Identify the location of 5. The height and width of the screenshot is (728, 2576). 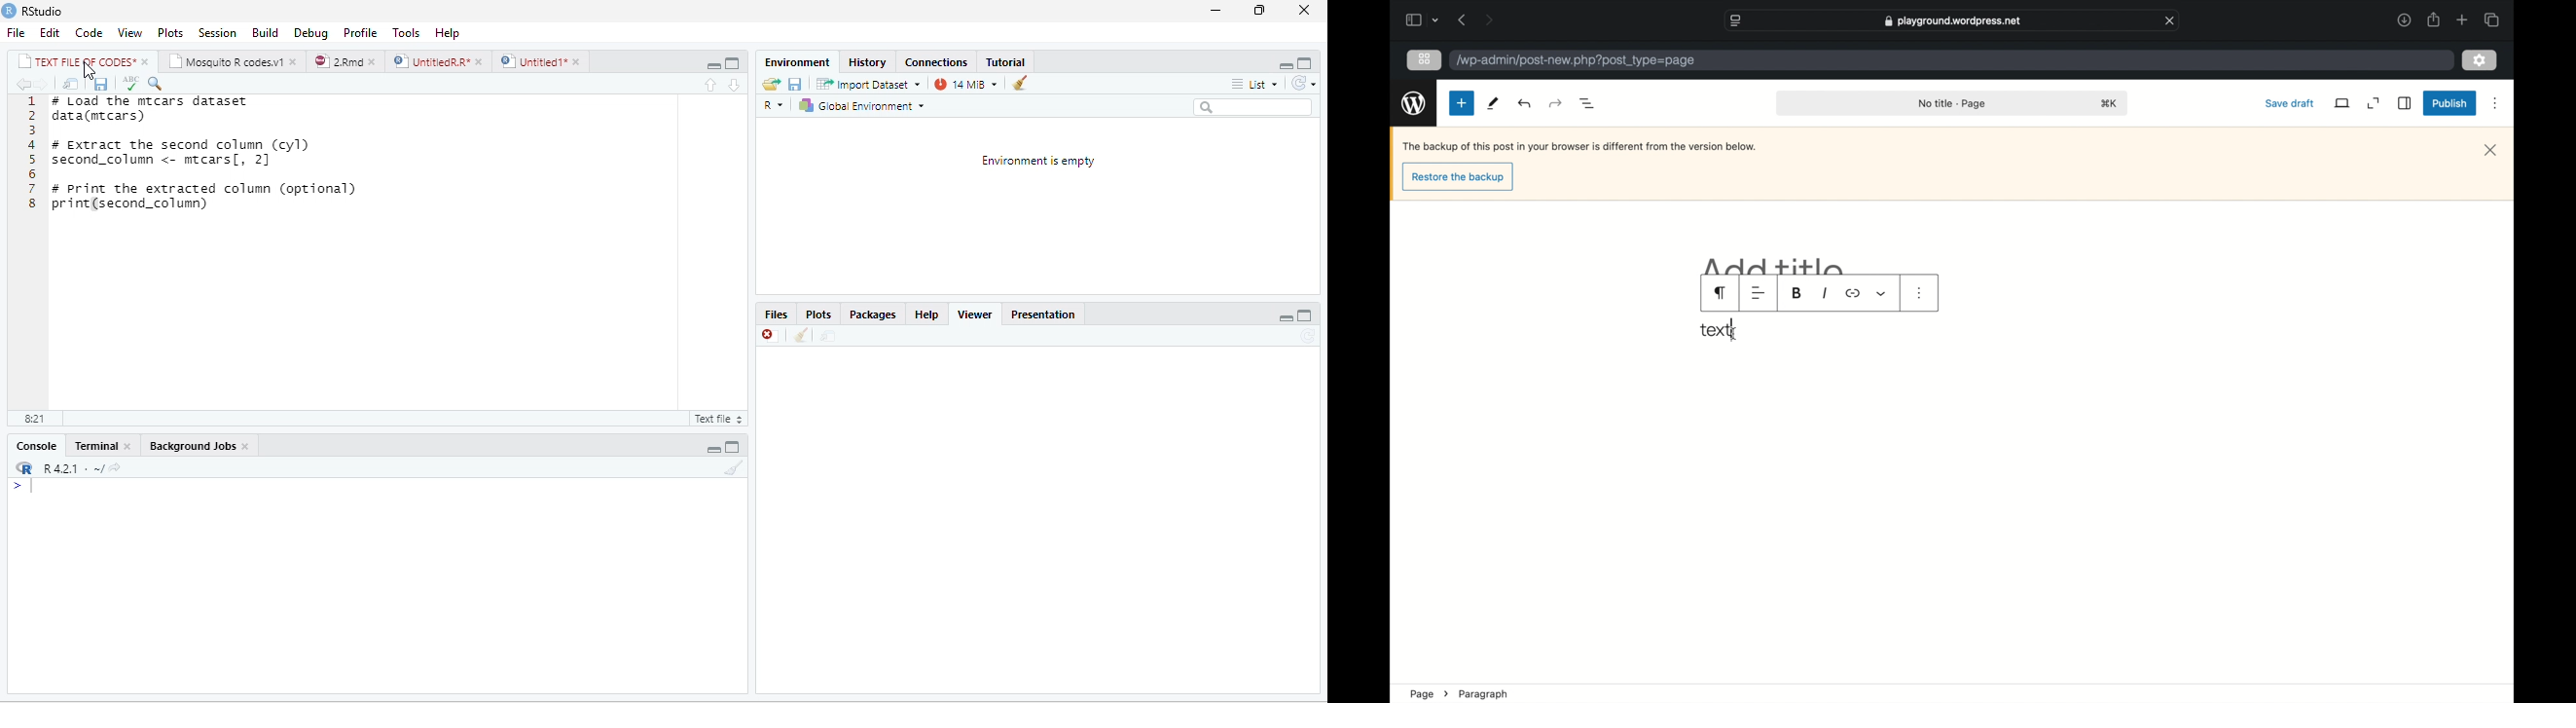
(31, 159).